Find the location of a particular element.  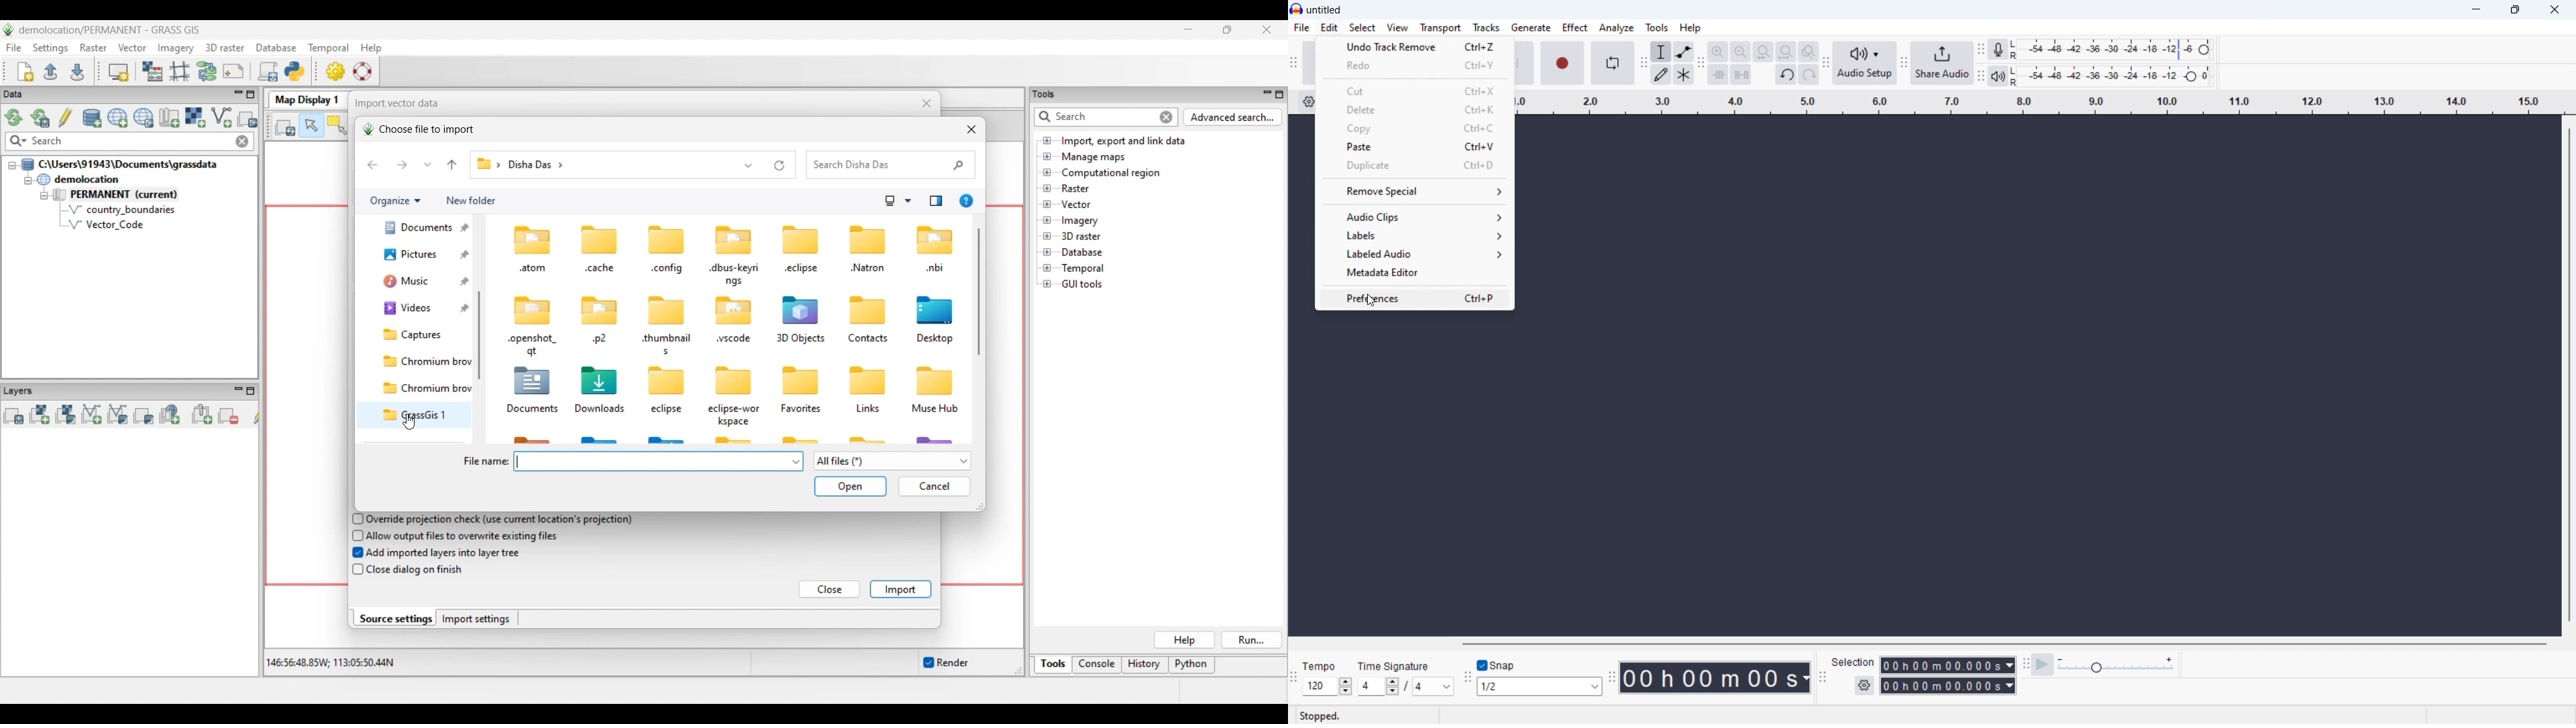

zoom in is located at coordinates (1717, 52).